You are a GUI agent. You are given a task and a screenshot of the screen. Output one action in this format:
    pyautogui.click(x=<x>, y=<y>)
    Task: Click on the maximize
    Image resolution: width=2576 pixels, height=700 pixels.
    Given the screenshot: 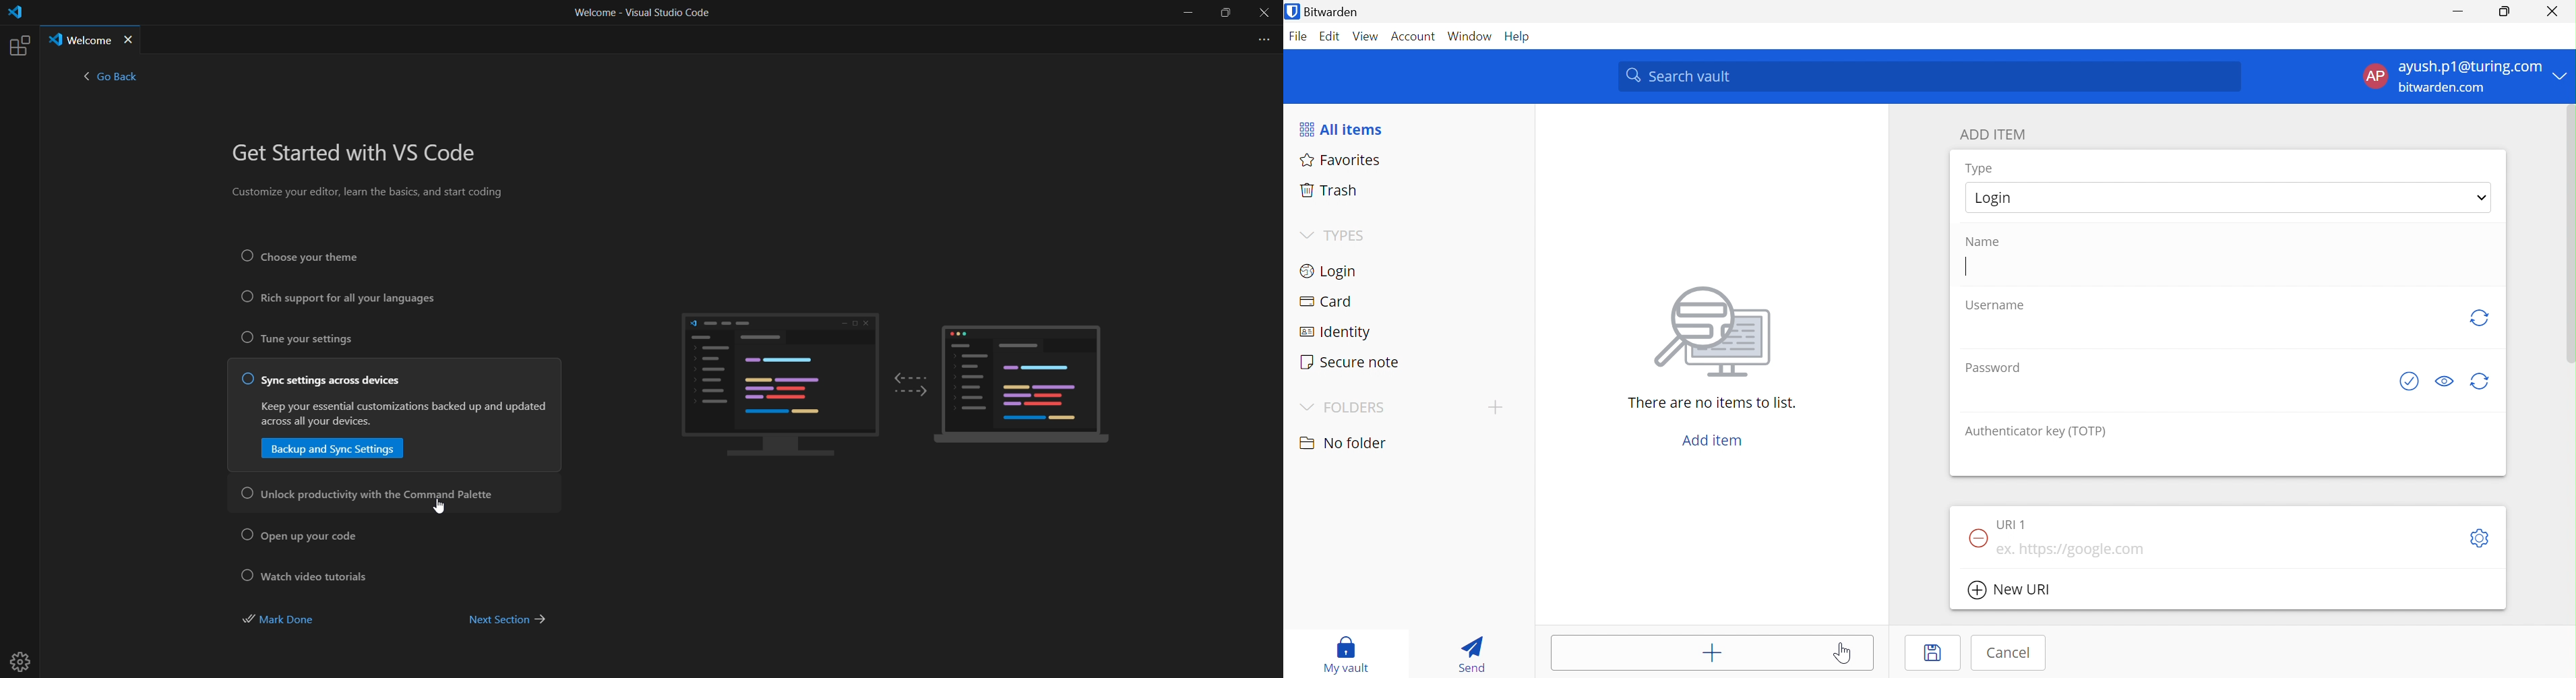 What is the action you would take?
    pyautogui.click(x=1228, y=13)
    